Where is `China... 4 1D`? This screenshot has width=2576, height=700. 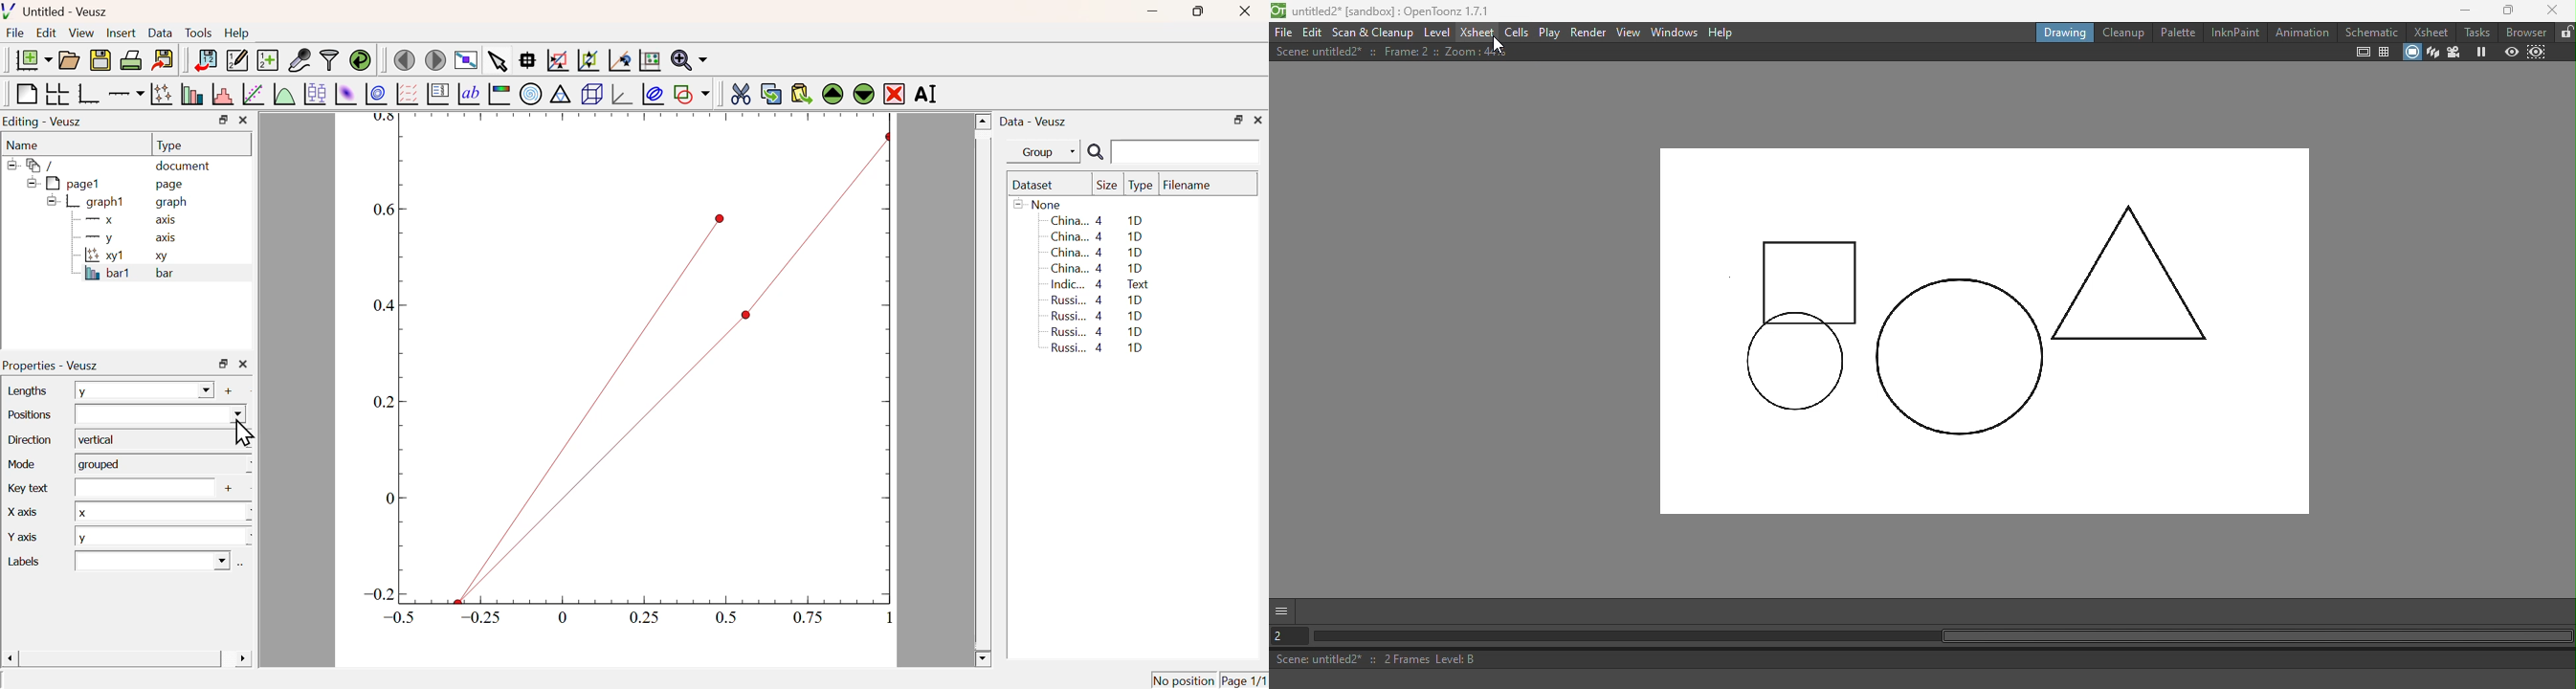 China... 4 1D is located at coordinates (1099, 253).